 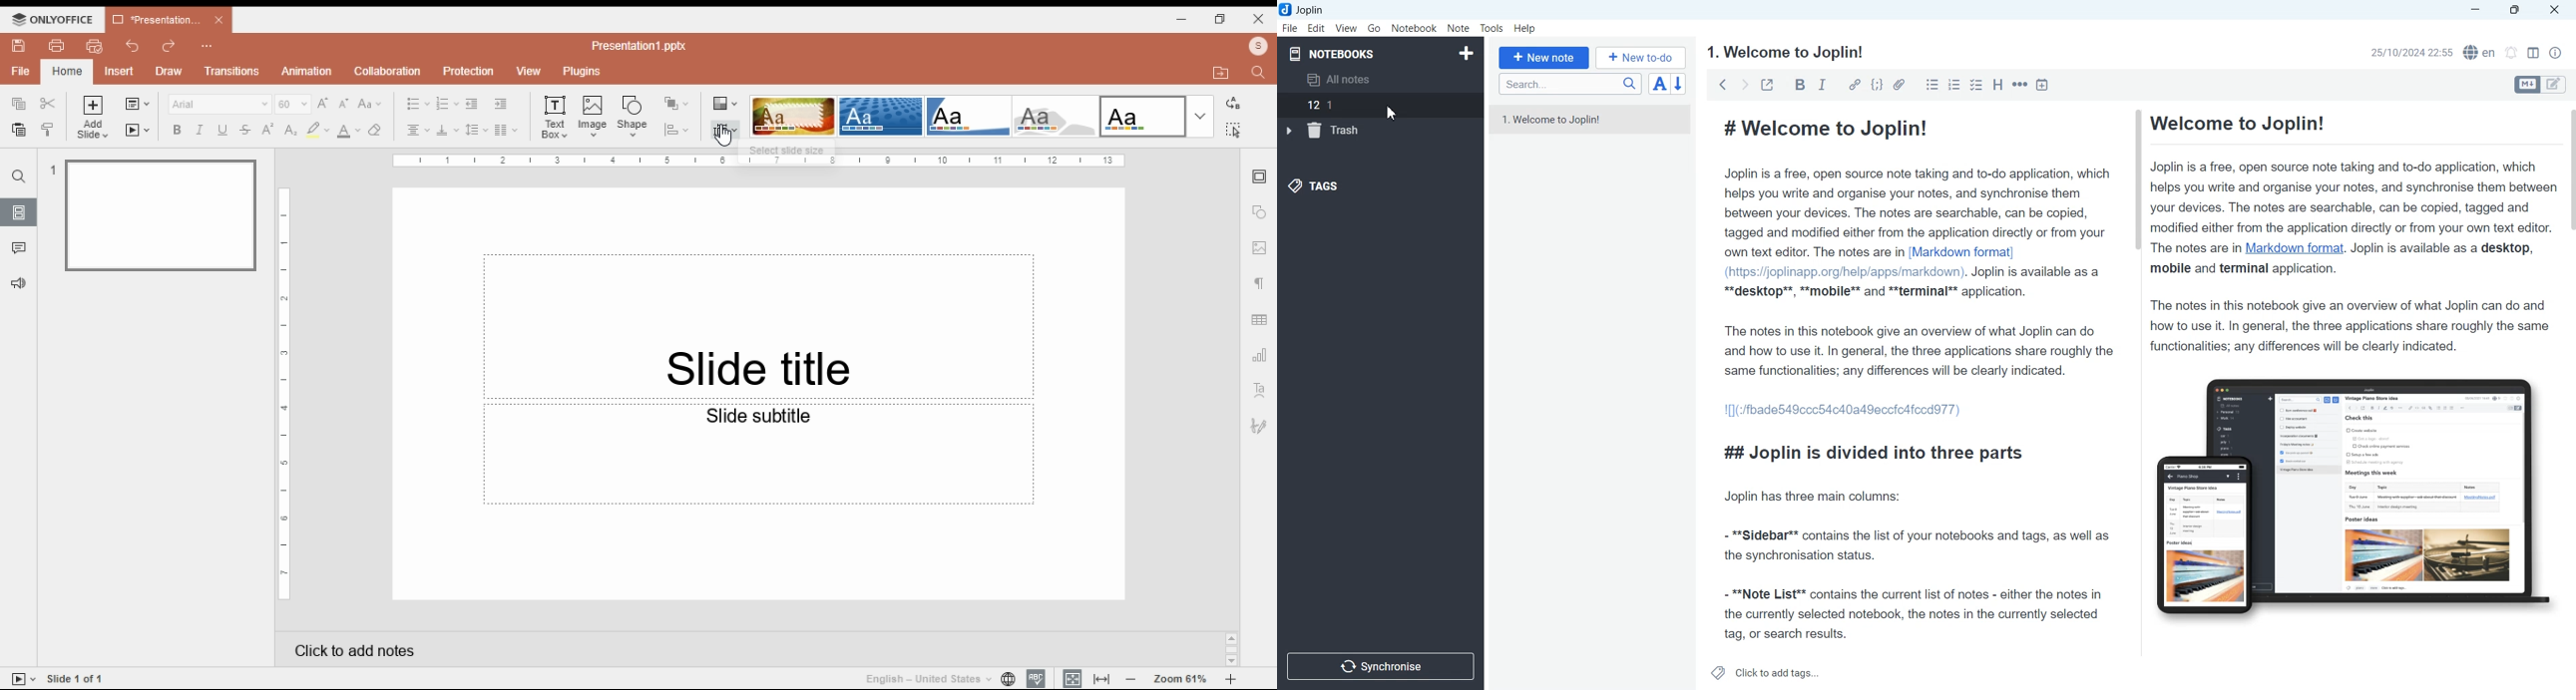 What do you see at coordinates (1590, 120) in the screenshot?
I see `1. Welcome to Joplin!` at bounding box center [1590, 120].